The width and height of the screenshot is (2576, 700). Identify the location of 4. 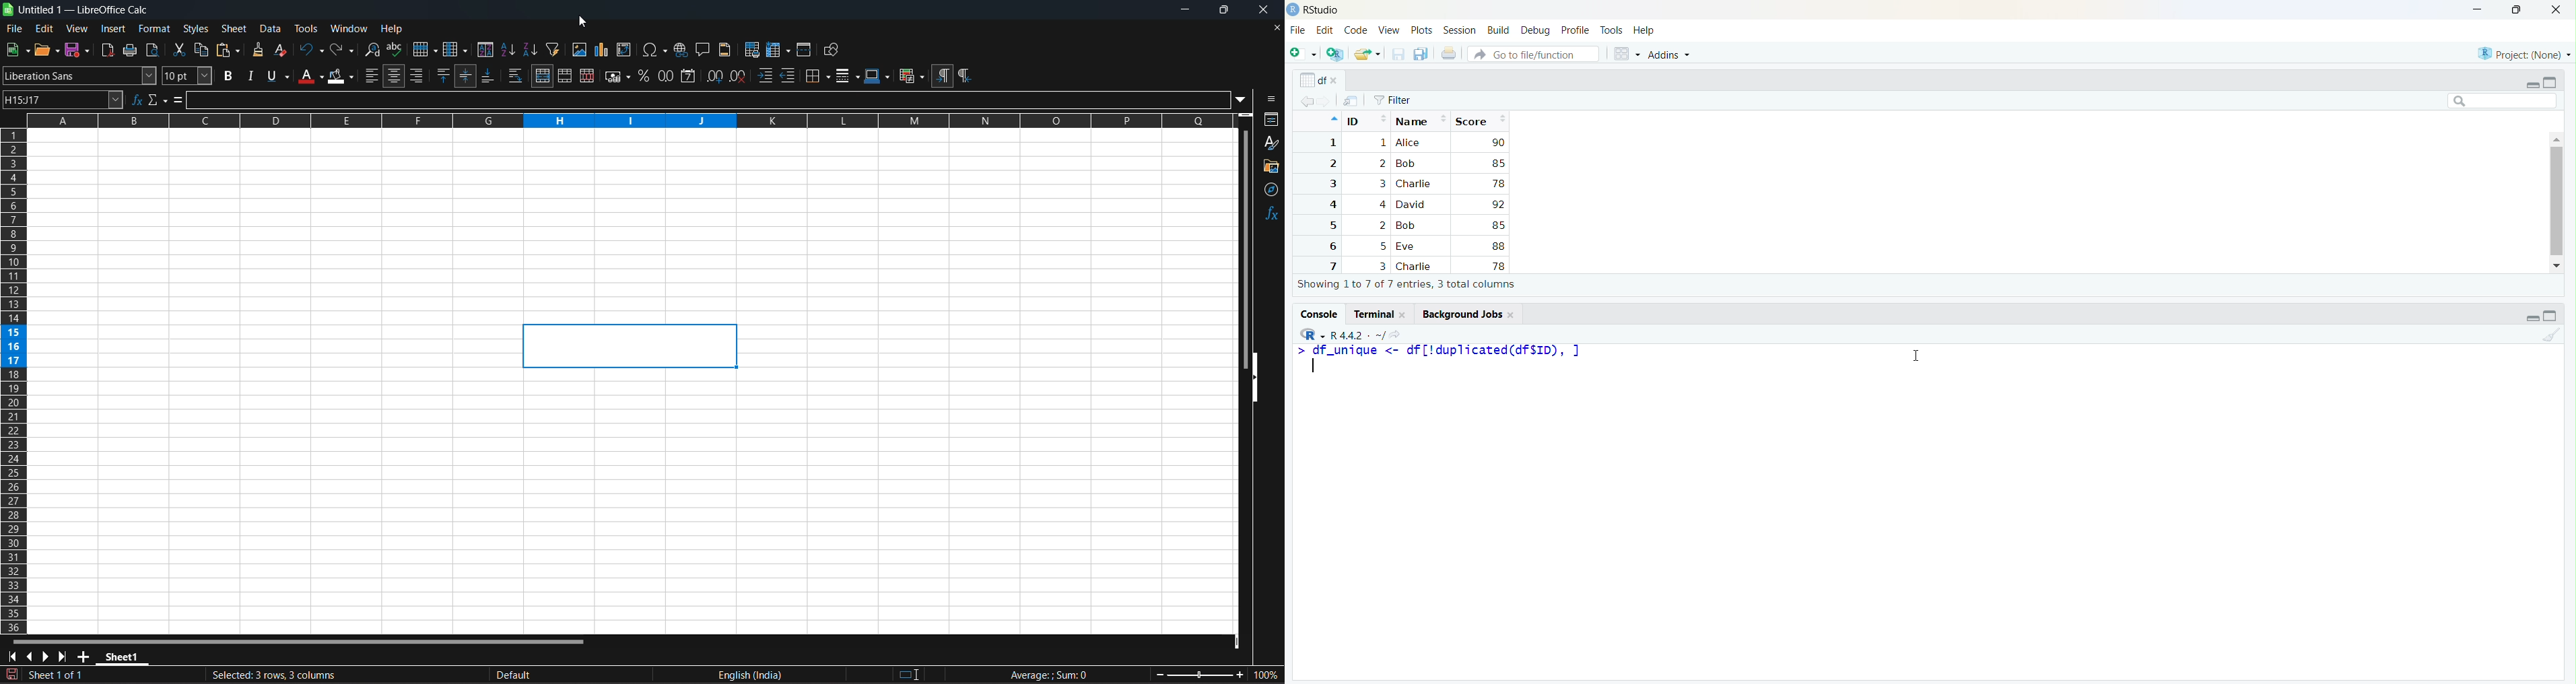
(1330, 205).